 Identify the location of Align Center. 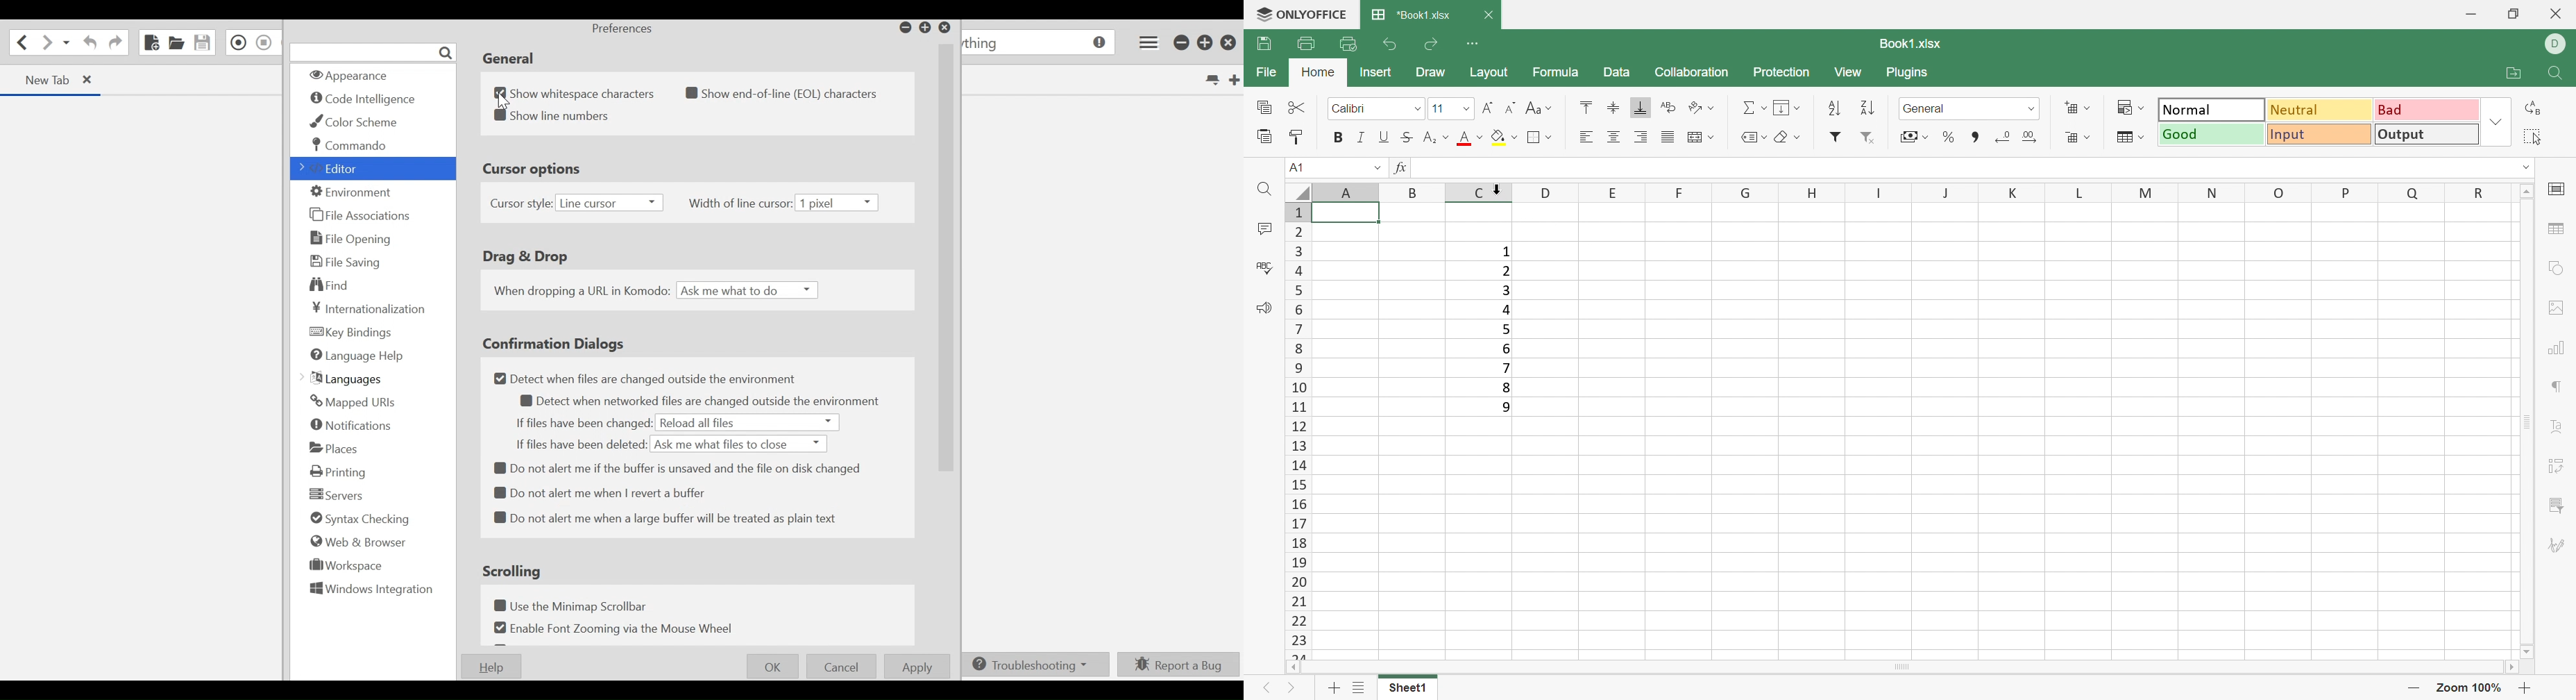
(1613, 135).